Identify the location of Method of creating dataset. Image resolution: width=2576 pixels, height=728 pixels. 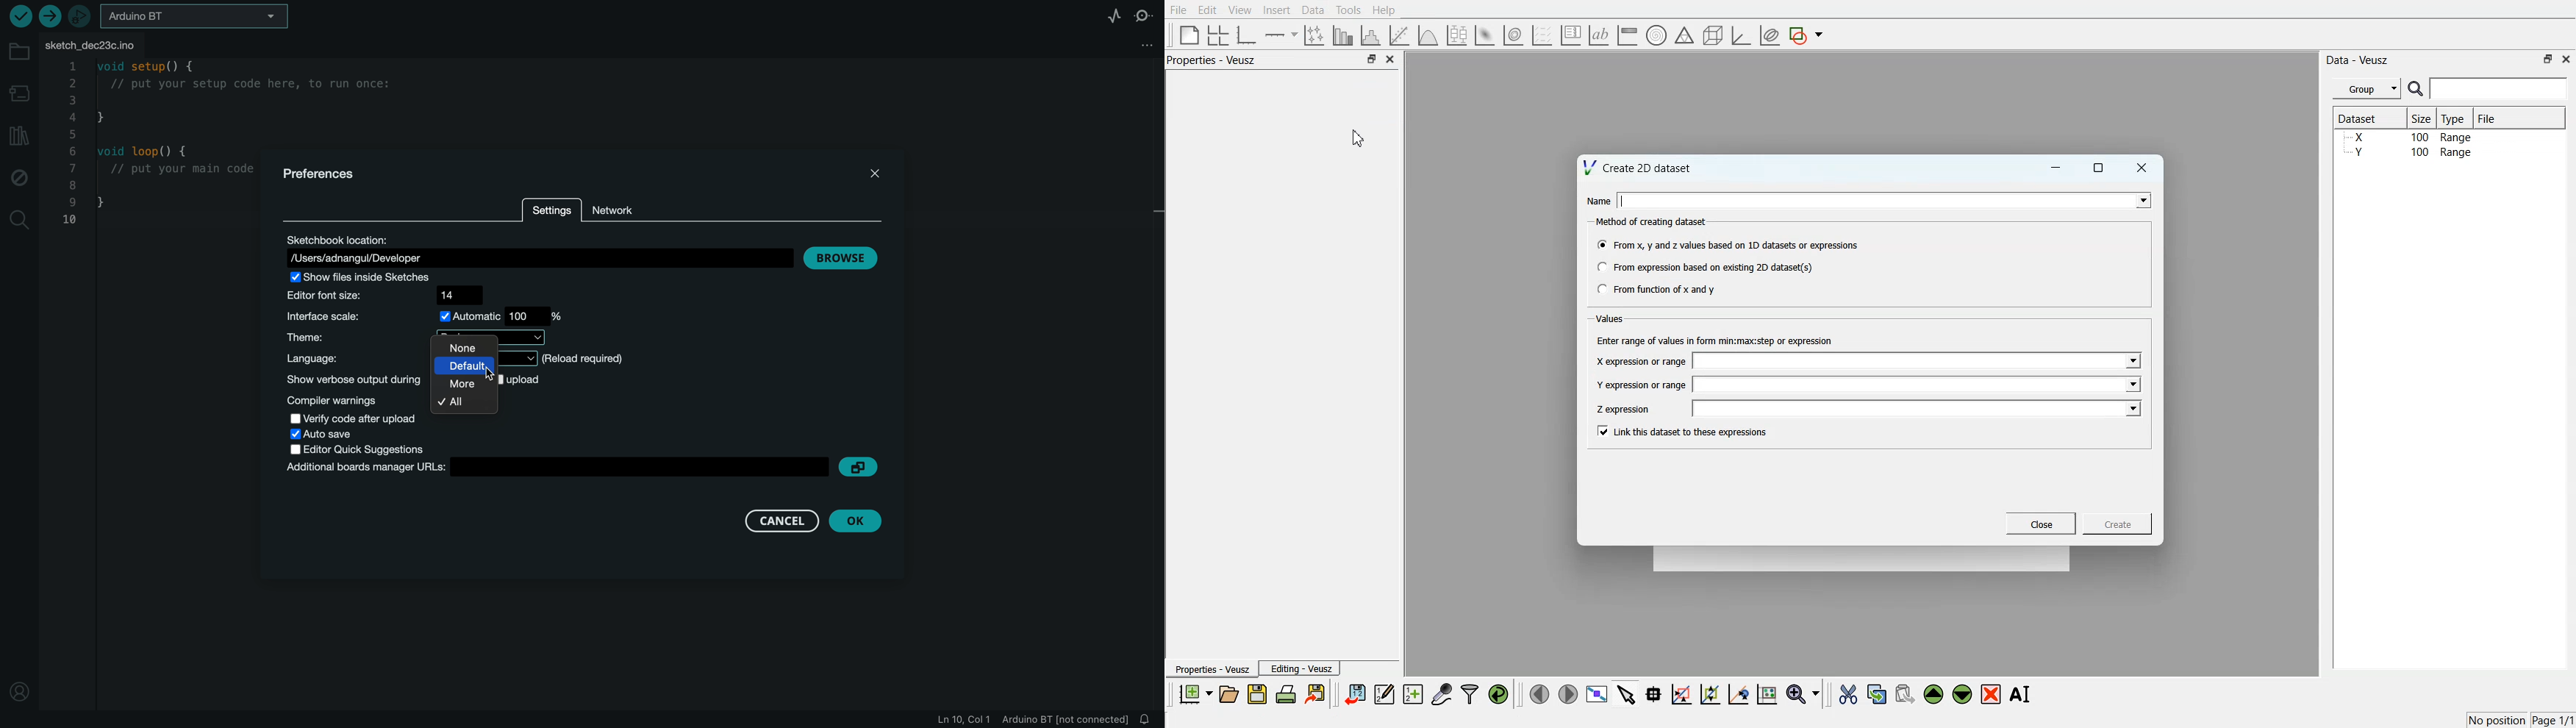
(1653, 222).